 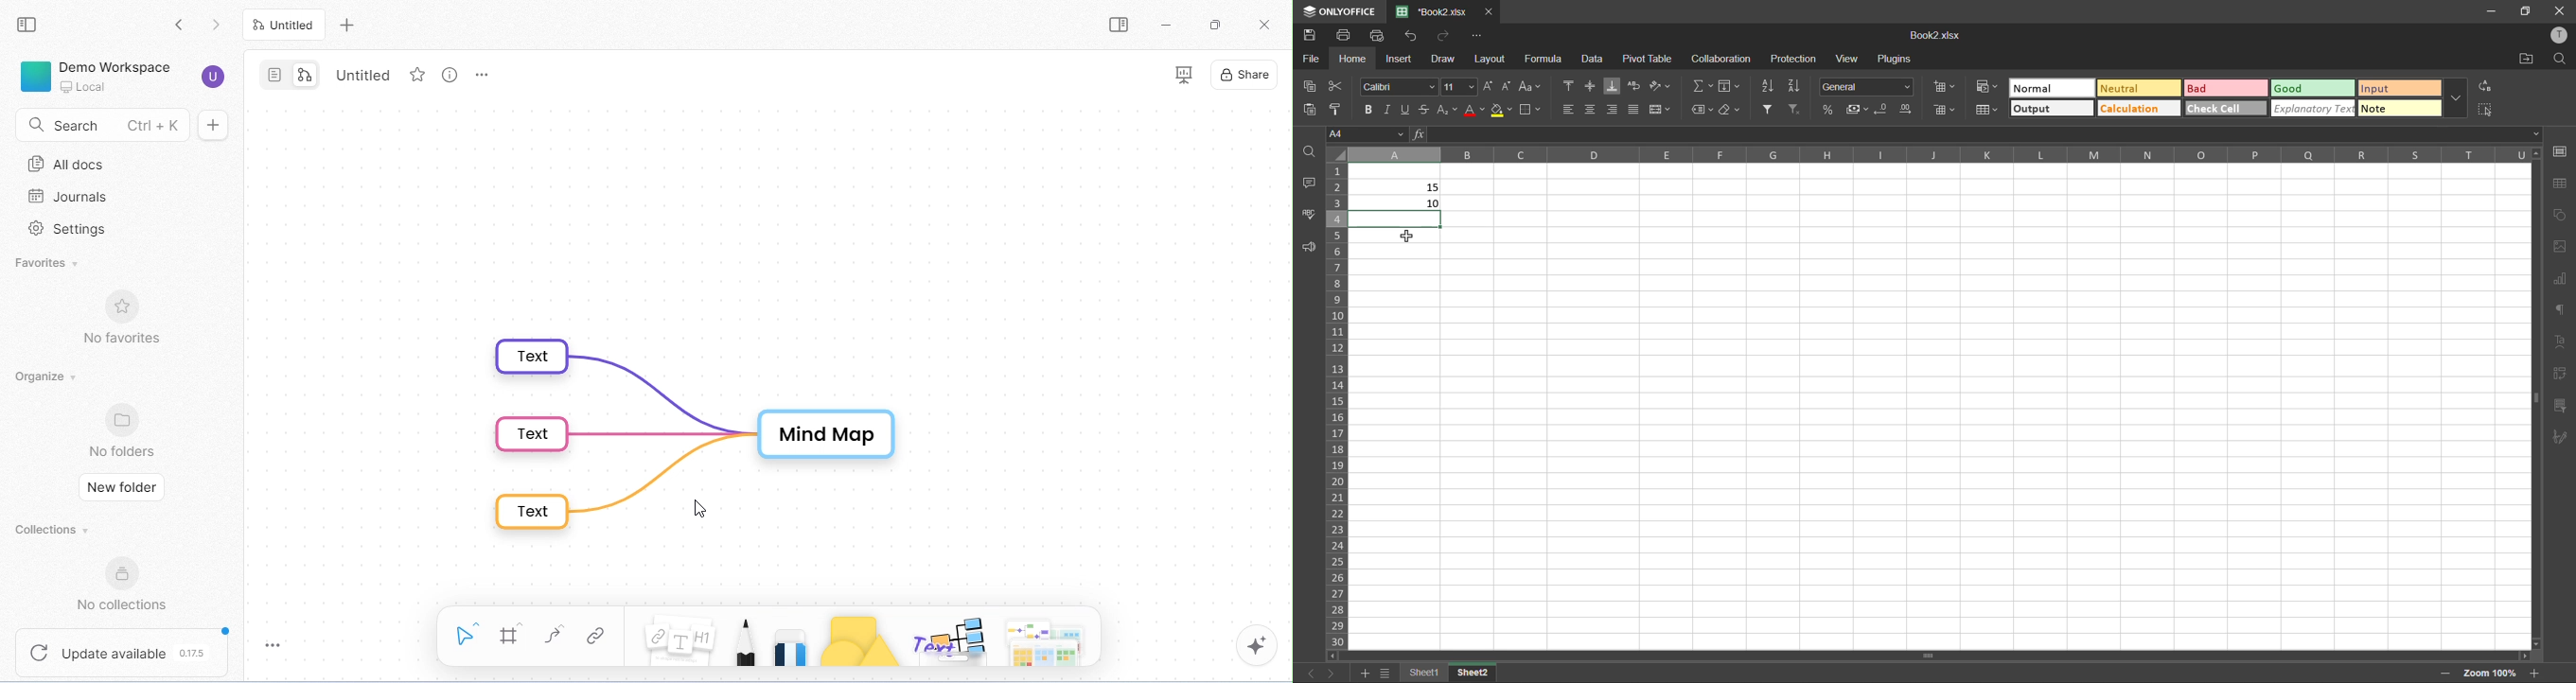 I want to click on shapes, so click(x=2560, y=215).